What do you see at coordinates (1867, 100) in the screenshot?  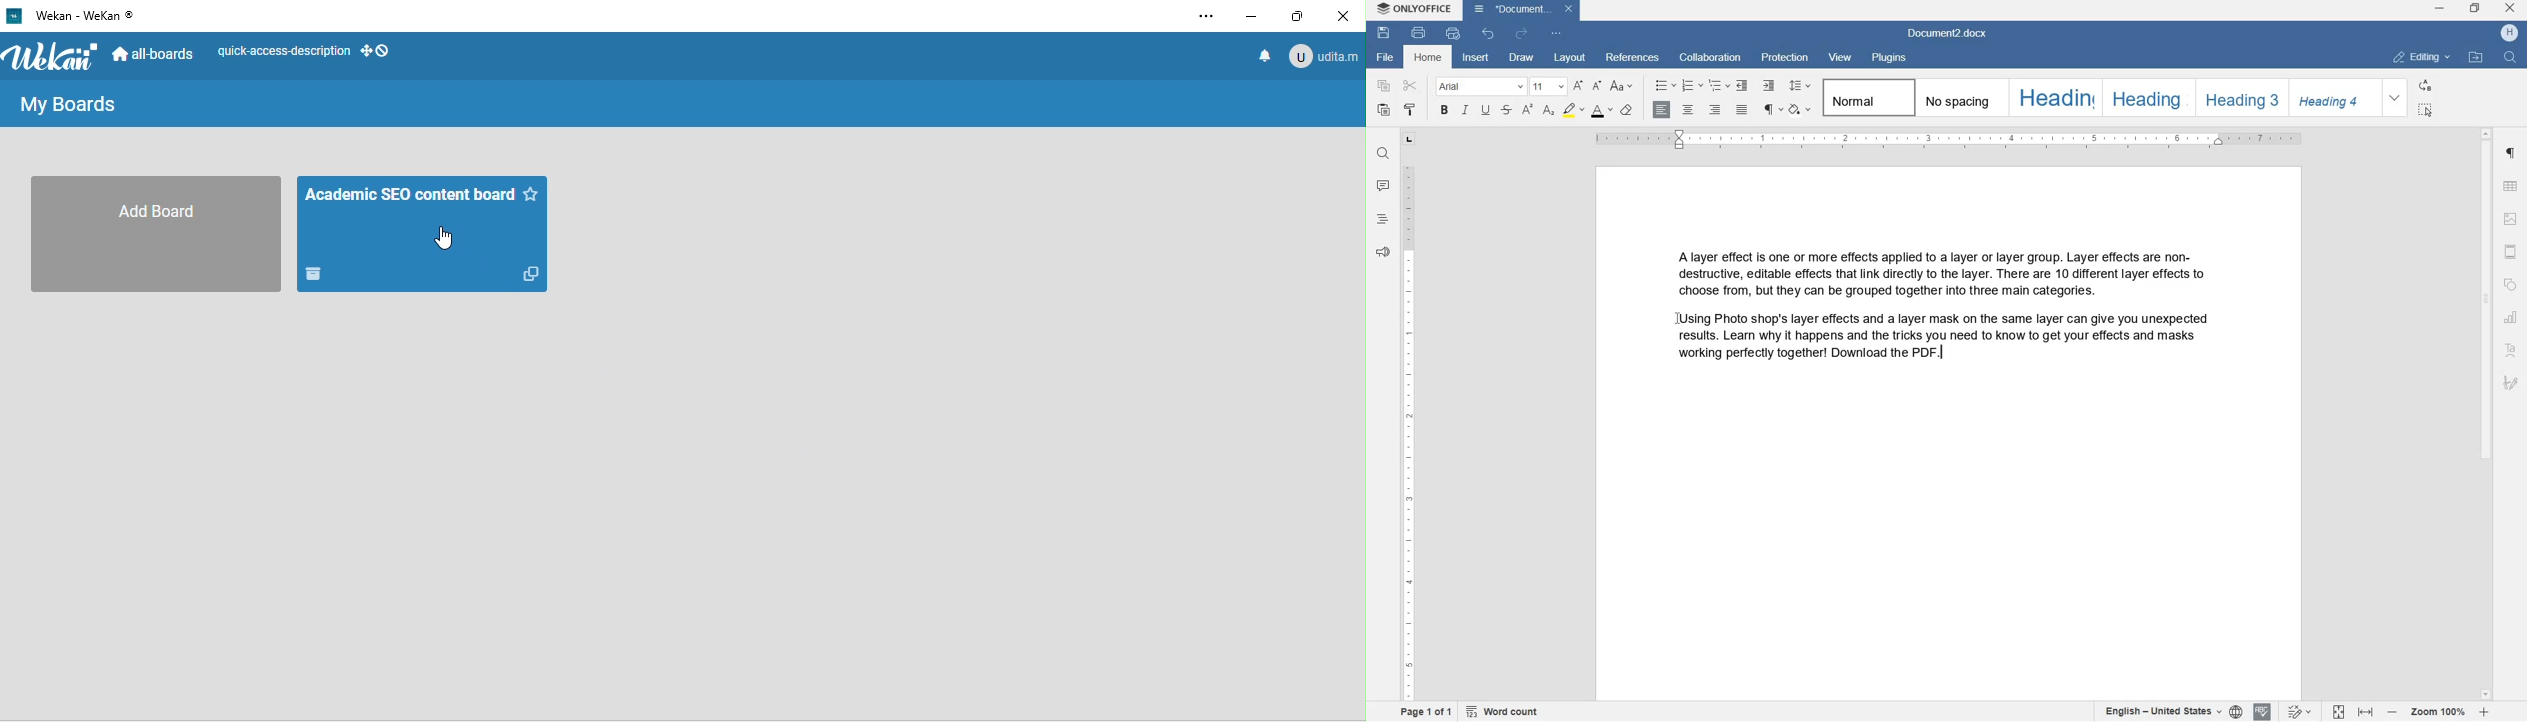 I see `NORMAL` at bounding box center [1867, 100].